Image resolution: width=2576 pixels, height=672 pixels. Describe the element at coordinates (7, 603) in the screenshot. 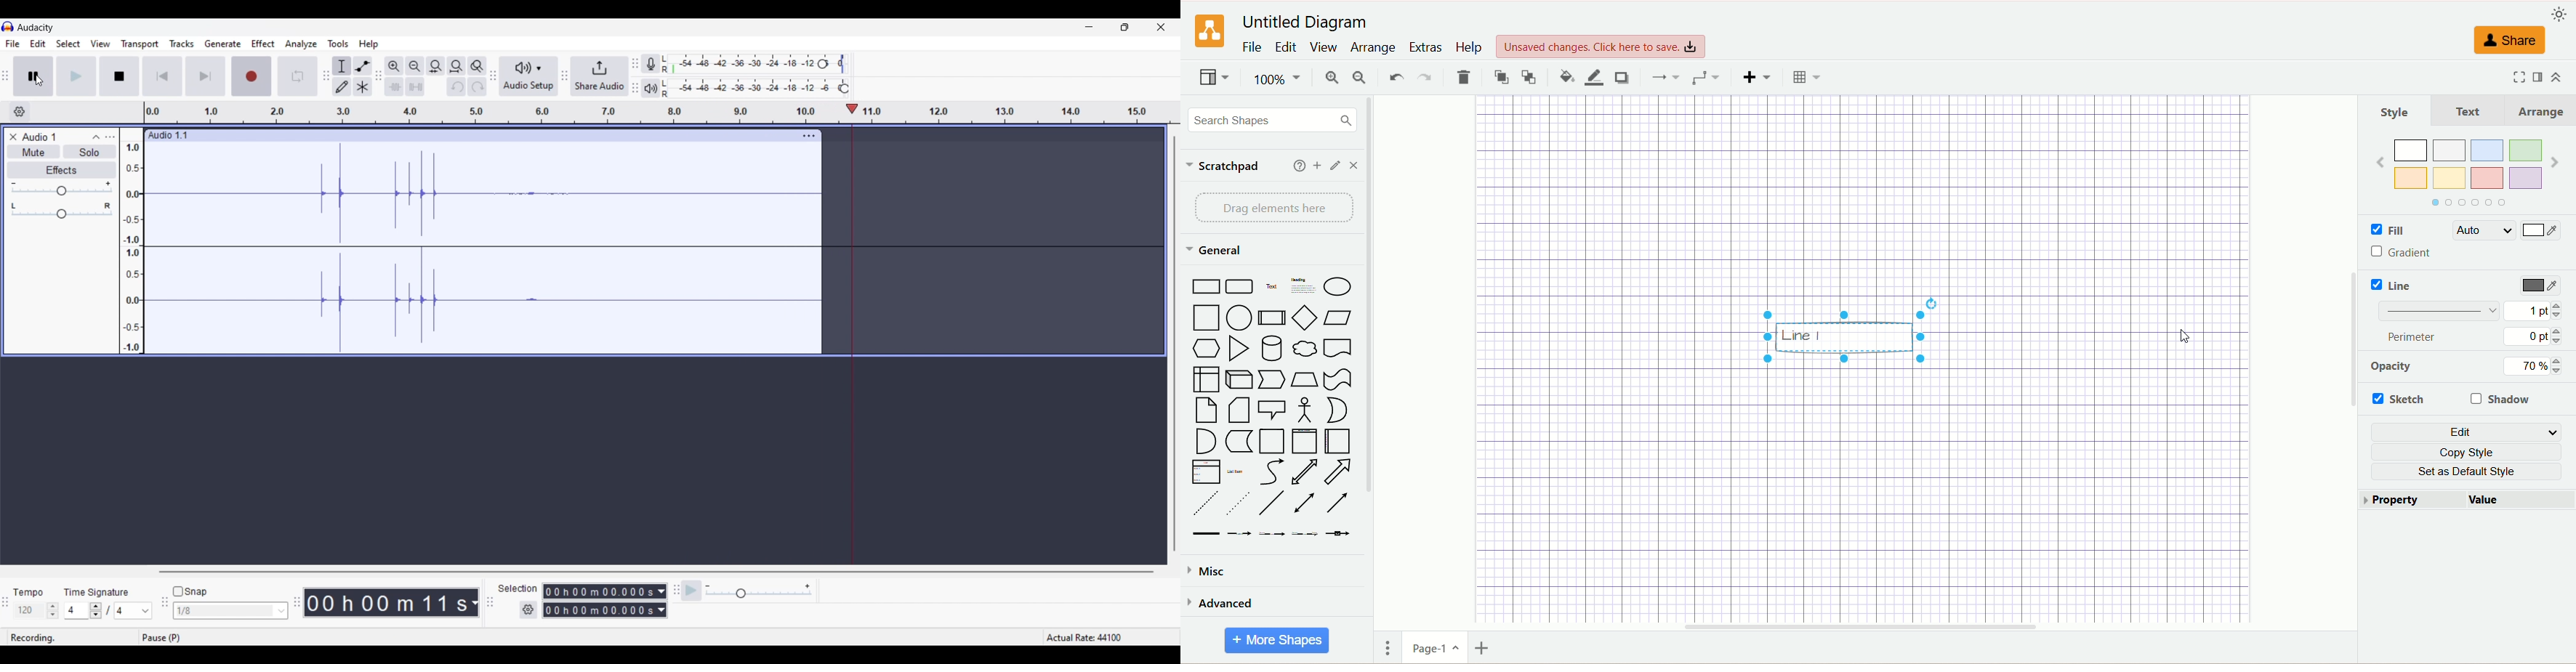

I see `toolbar` at that location.